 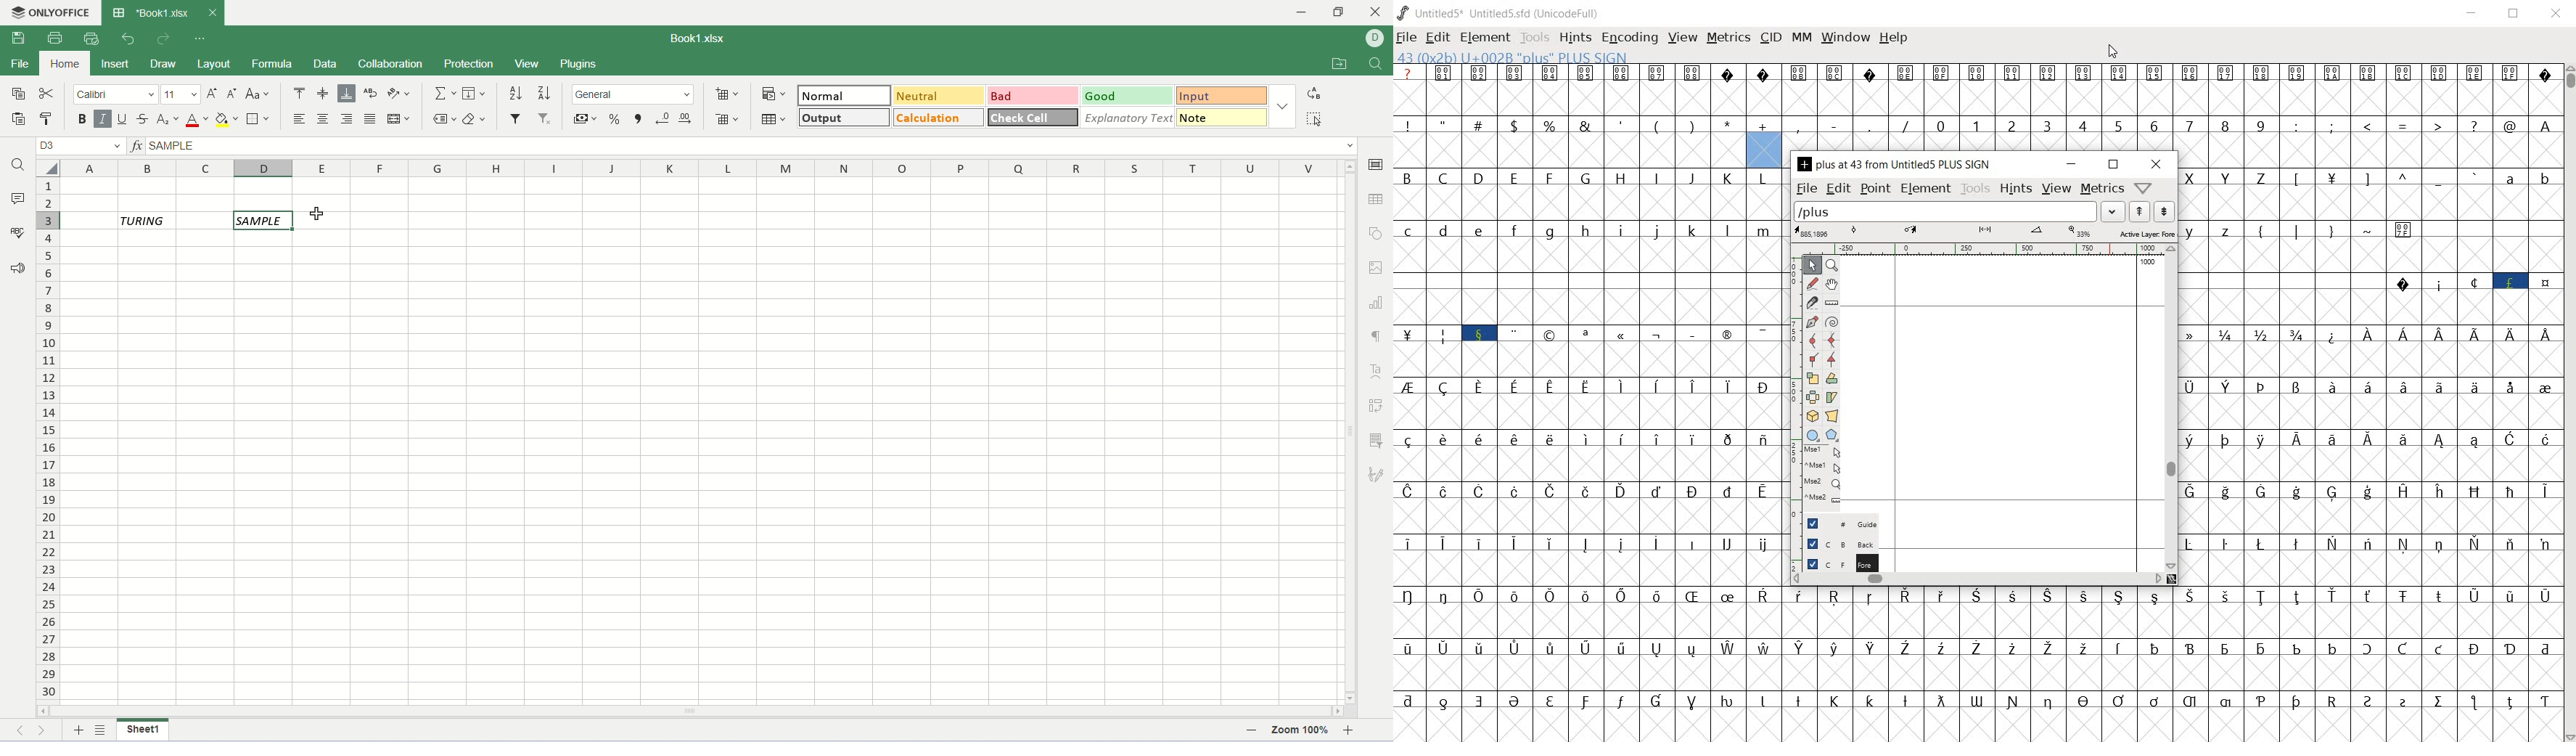 I want to click on cell settings, so click(x=1379, y=163).